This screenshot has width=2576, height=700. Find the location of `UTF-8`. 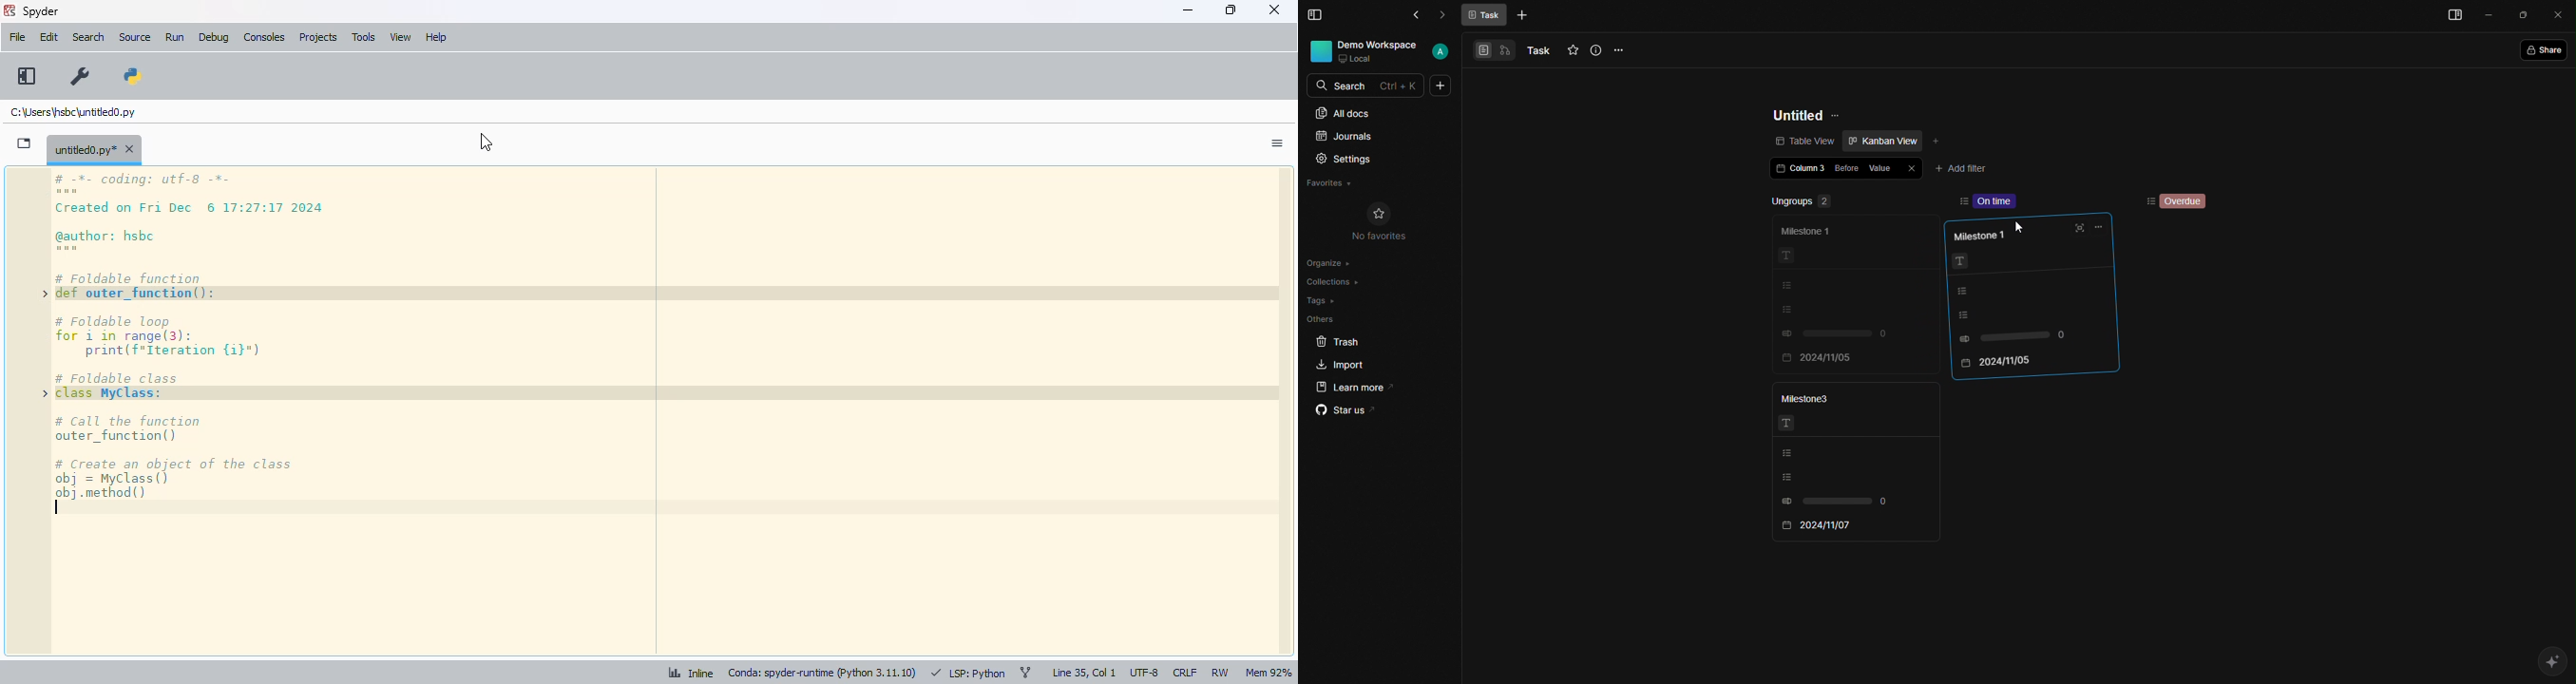

UTF-8 is located at coordinates (1145, 674).